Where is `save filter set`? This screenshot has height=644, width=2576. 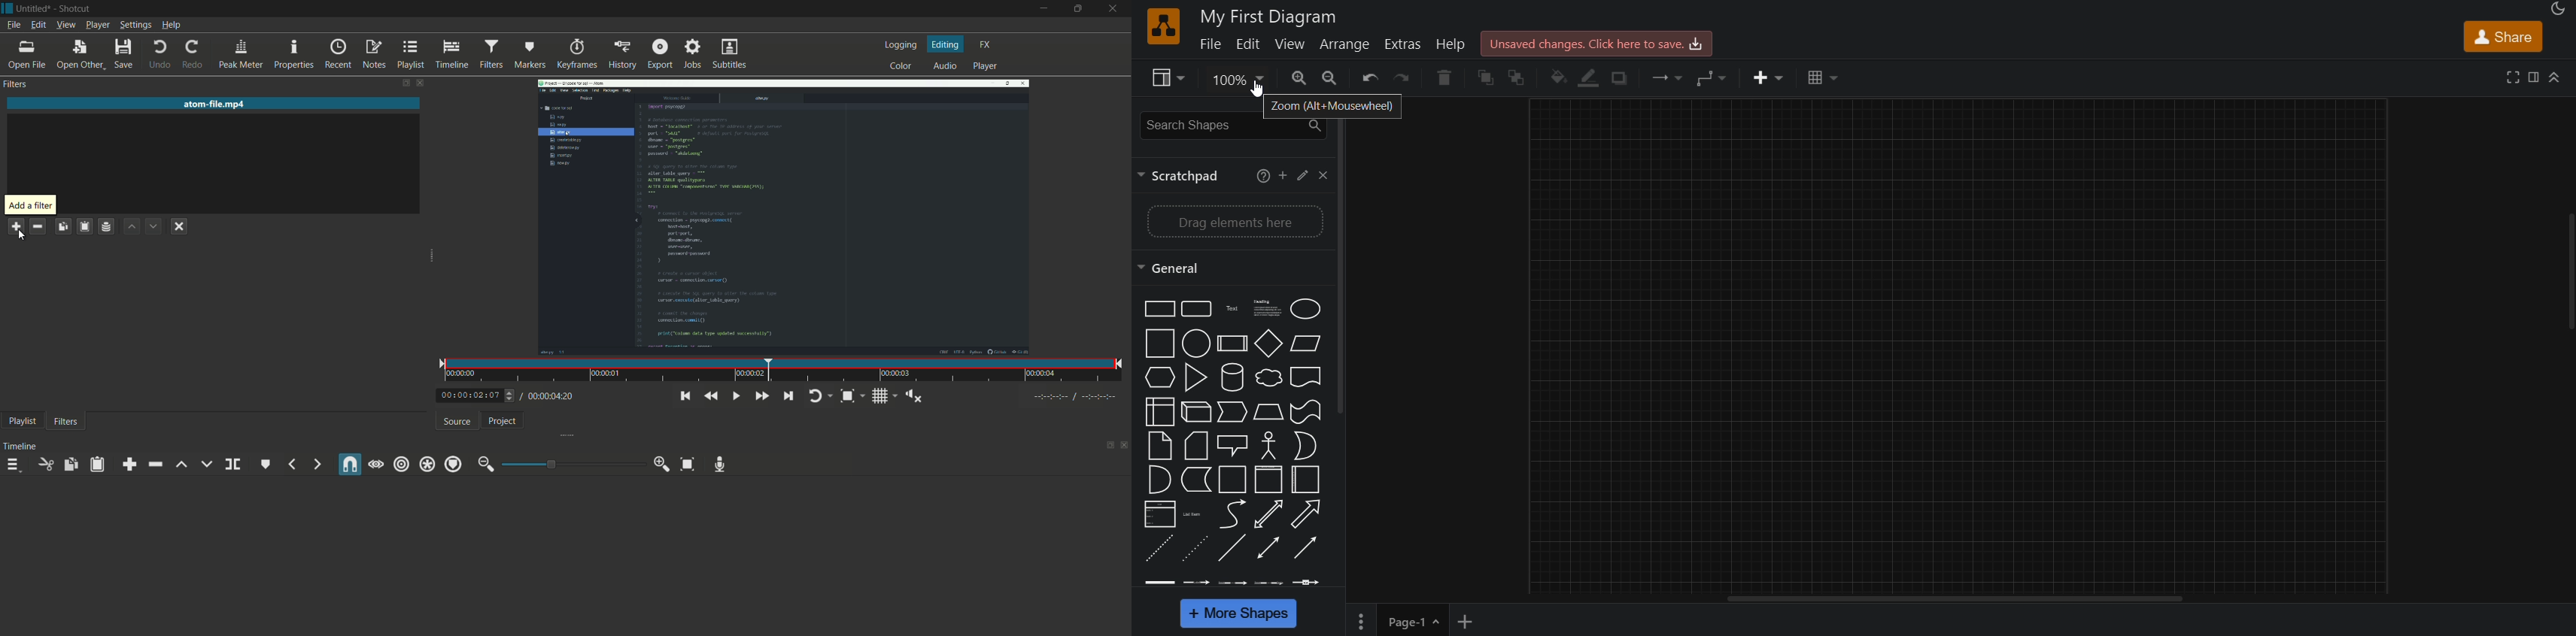
save filter set is located at coordinates (105, 227).